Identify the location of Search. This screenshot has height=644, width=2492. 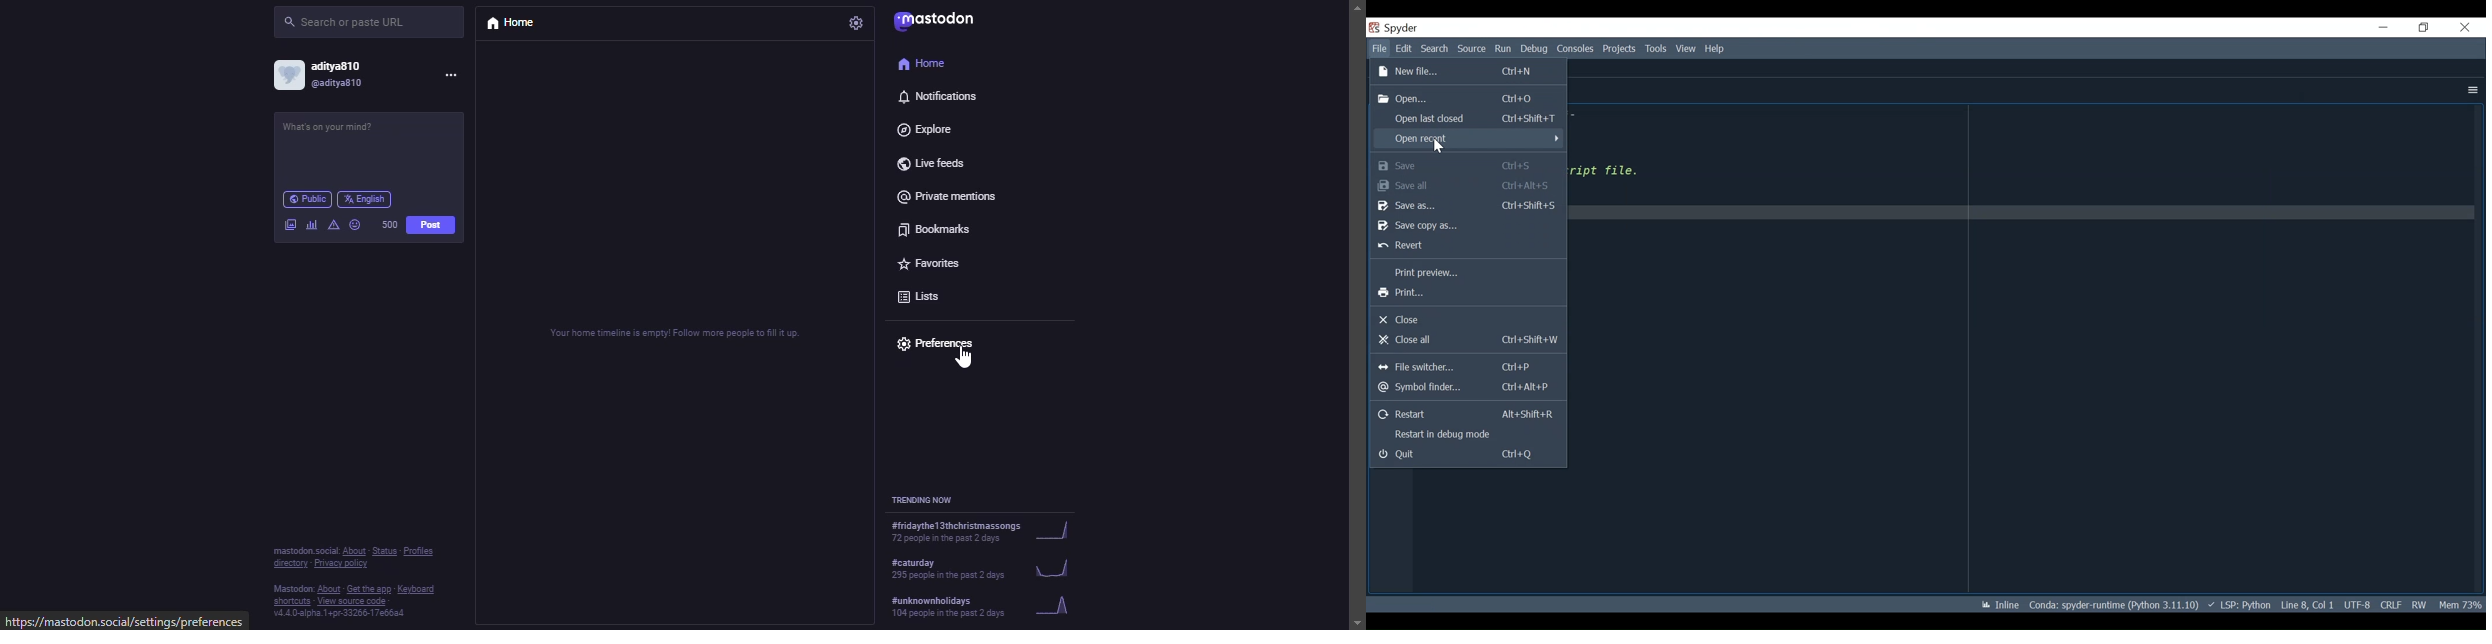
(1435, 48).